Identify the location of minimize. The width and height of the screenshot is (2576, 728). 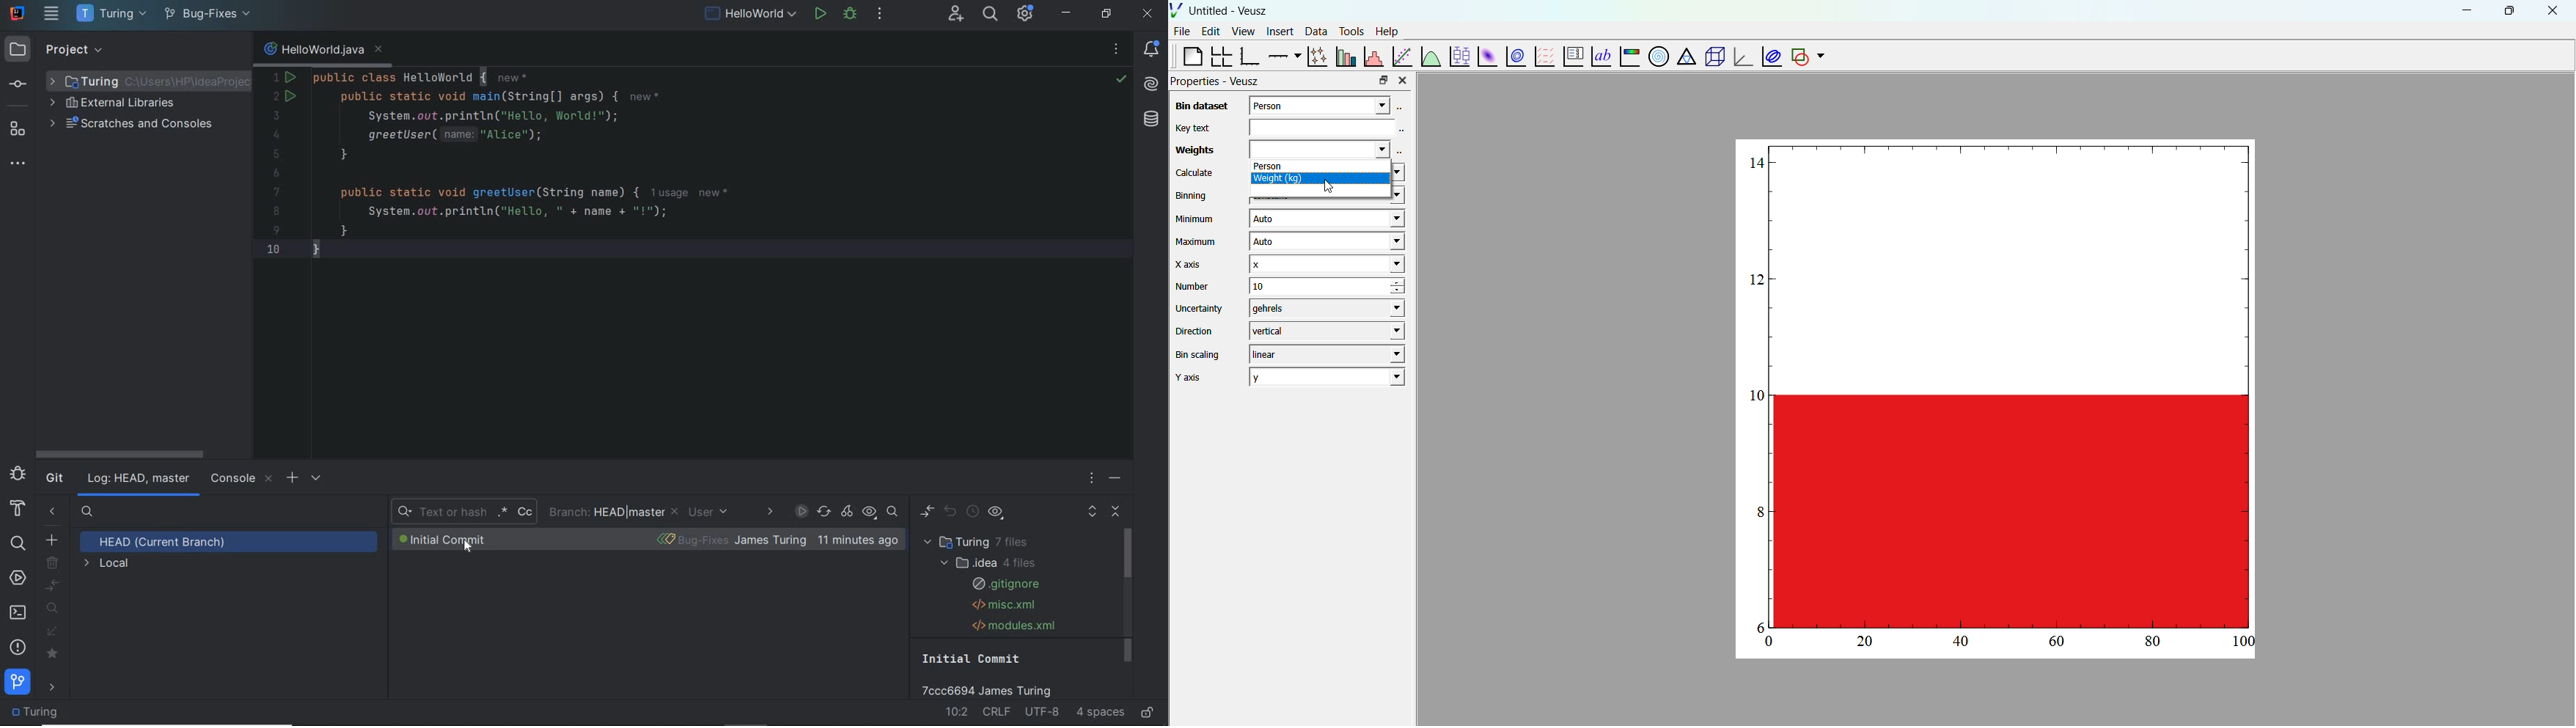
(2465, 10).